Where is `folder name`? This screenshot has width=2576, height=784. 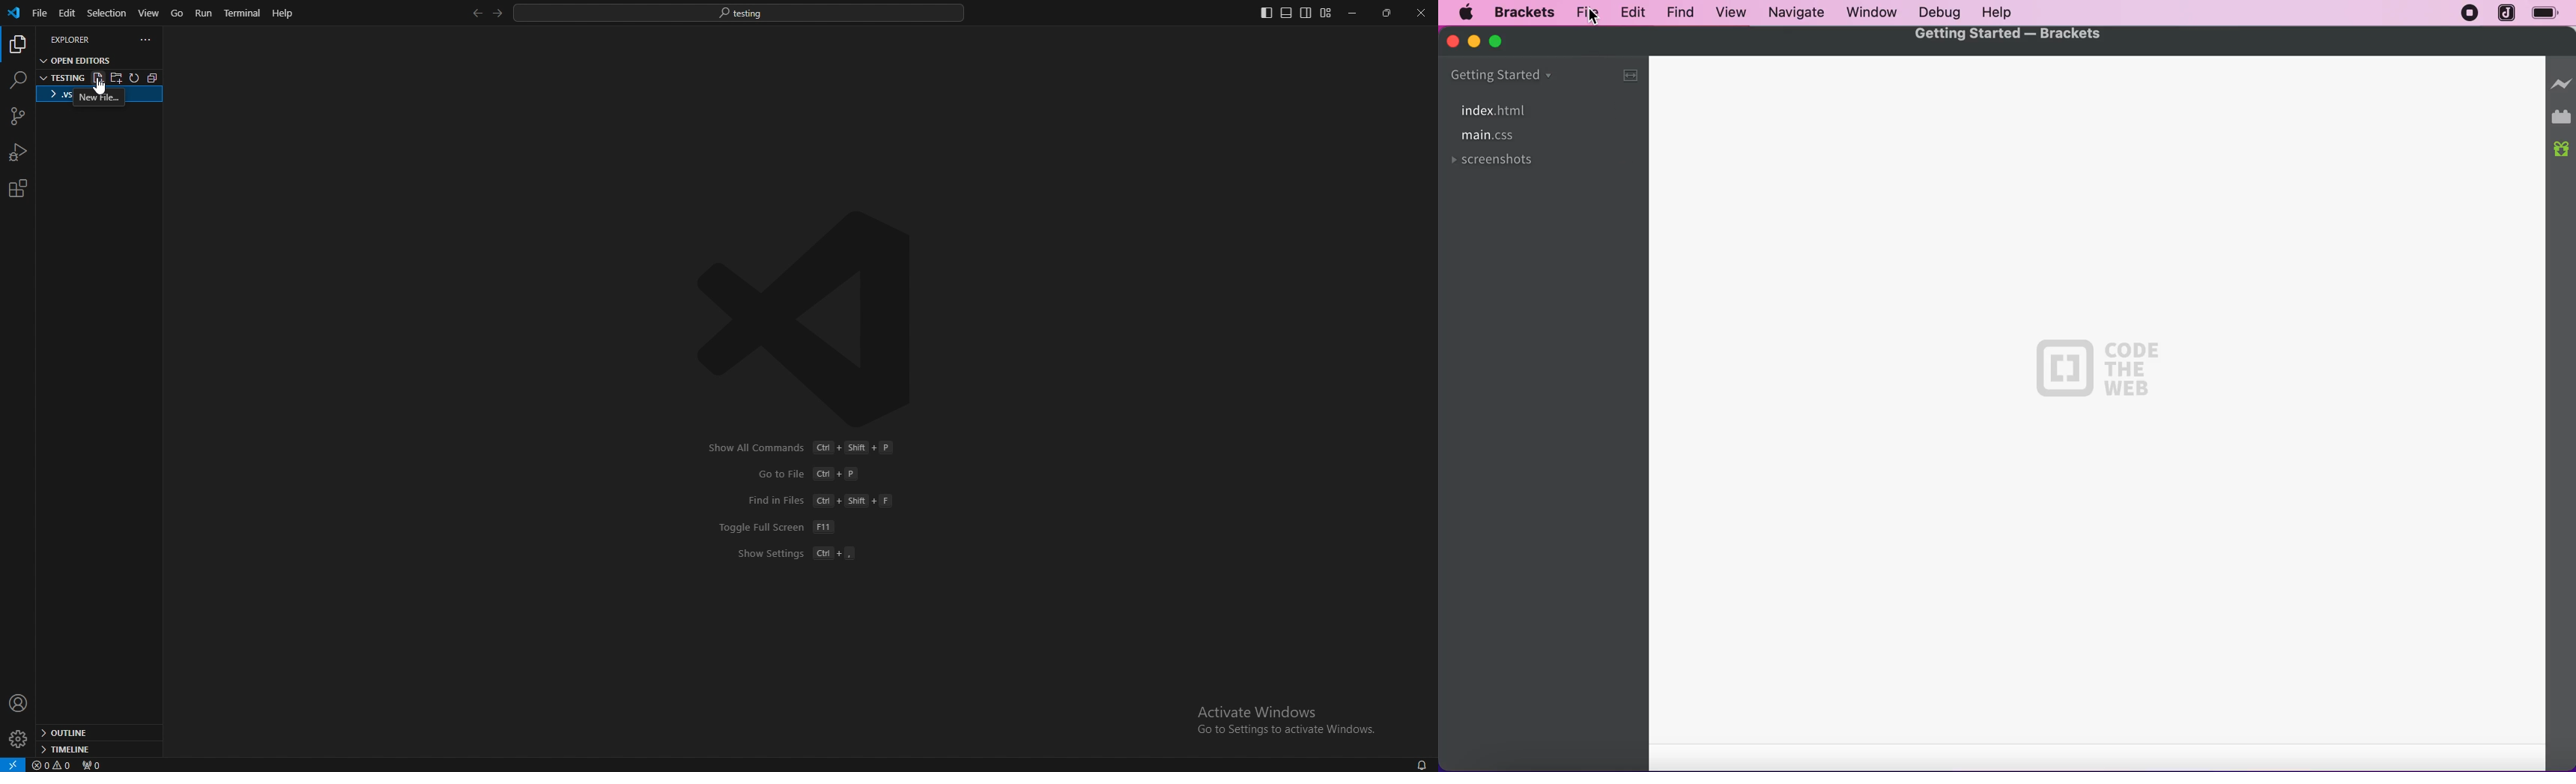 folder name is located at coordinates (62, 76).